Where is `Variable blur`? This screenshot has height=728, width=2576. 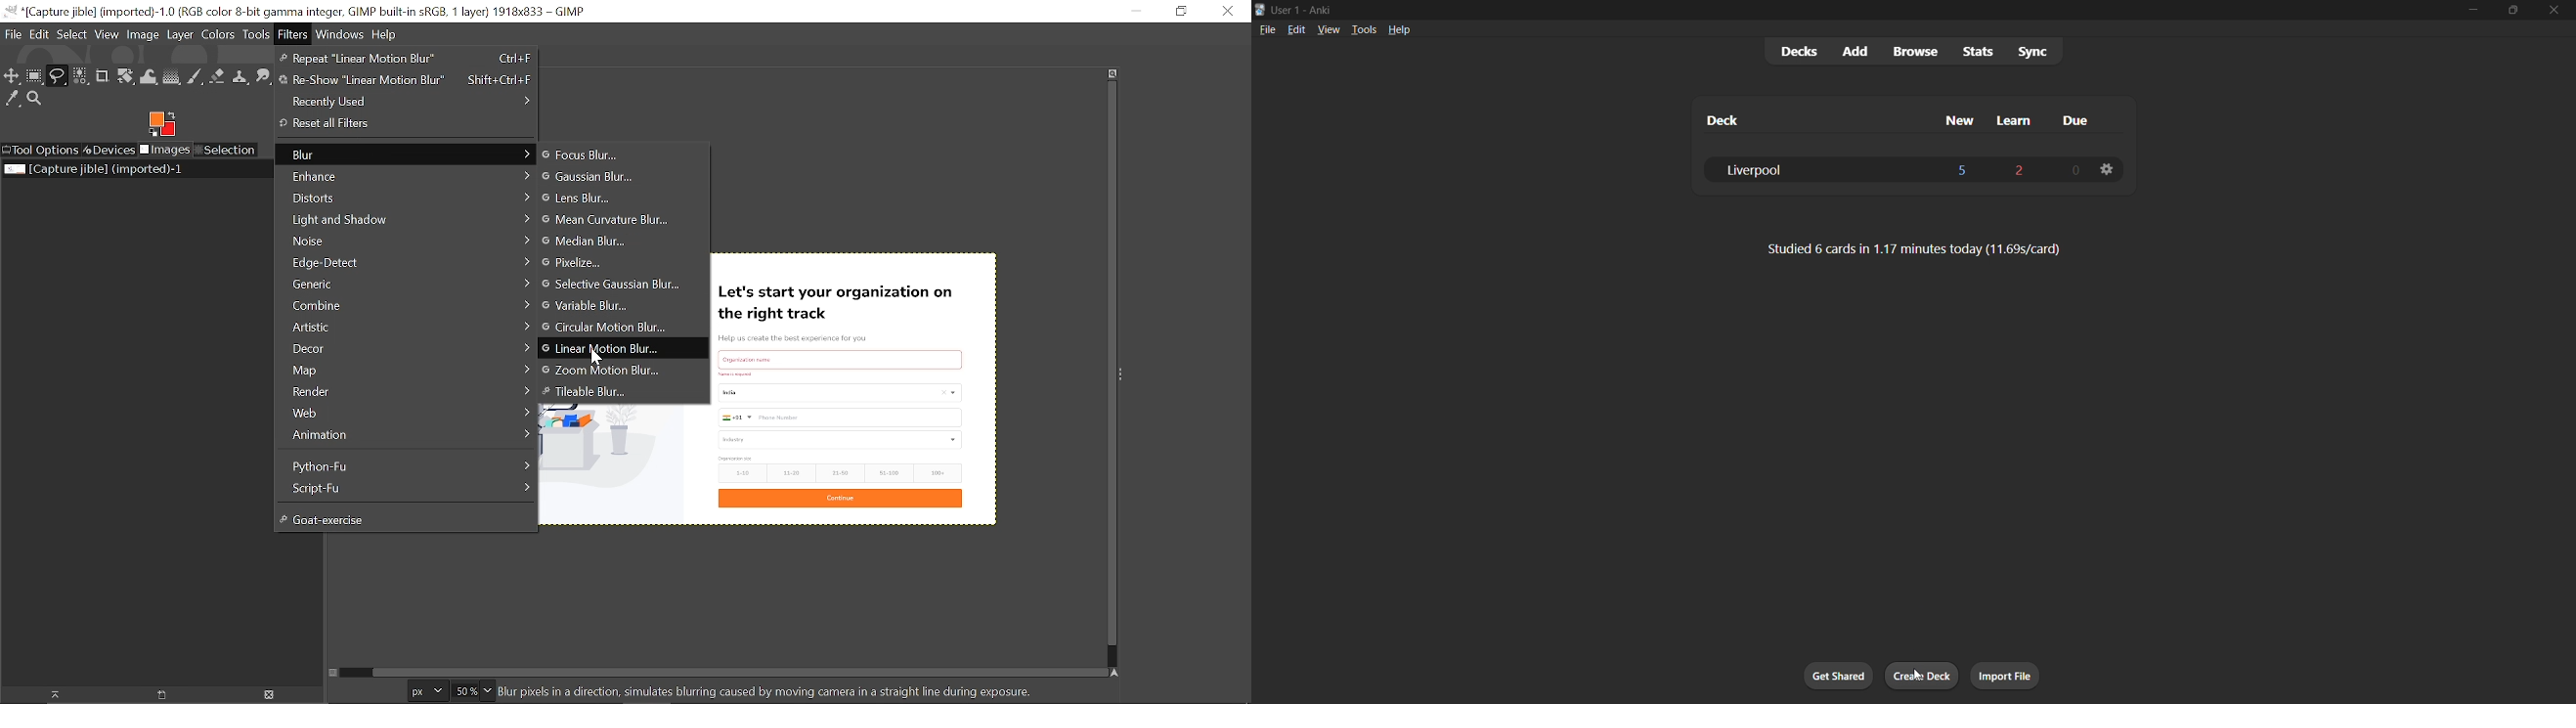 Variable blur is located at coordinates (602, 306).